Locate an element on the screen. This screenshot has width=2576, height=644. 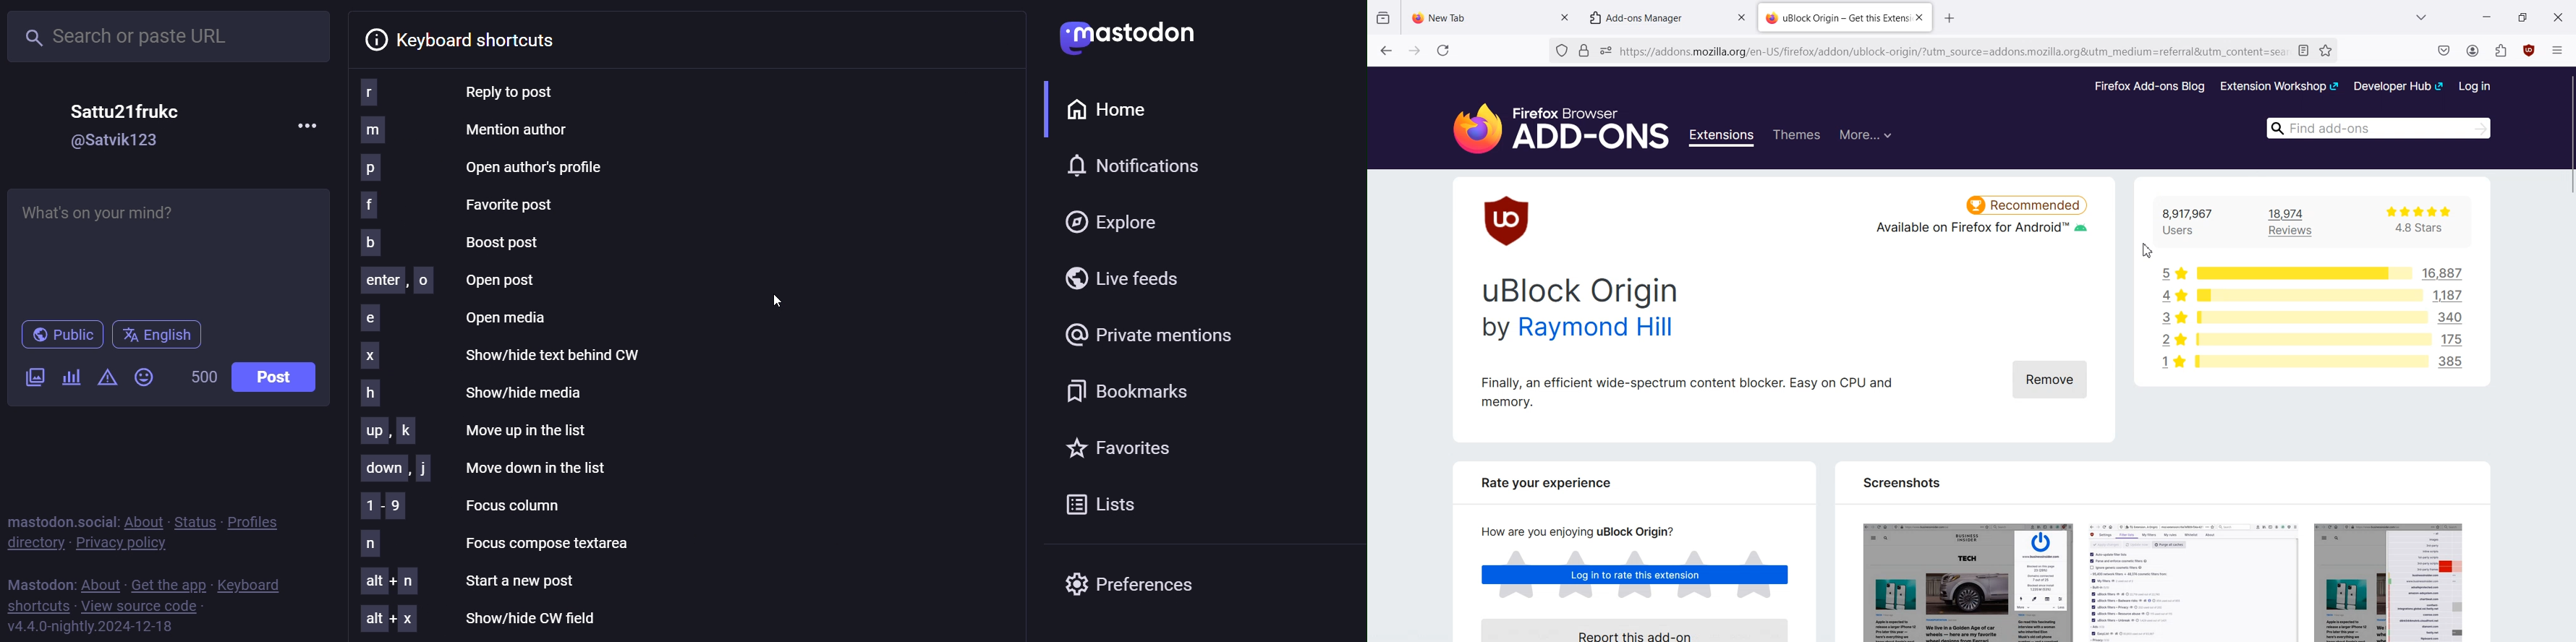
rating bar is located at coordinates (2309, 296).